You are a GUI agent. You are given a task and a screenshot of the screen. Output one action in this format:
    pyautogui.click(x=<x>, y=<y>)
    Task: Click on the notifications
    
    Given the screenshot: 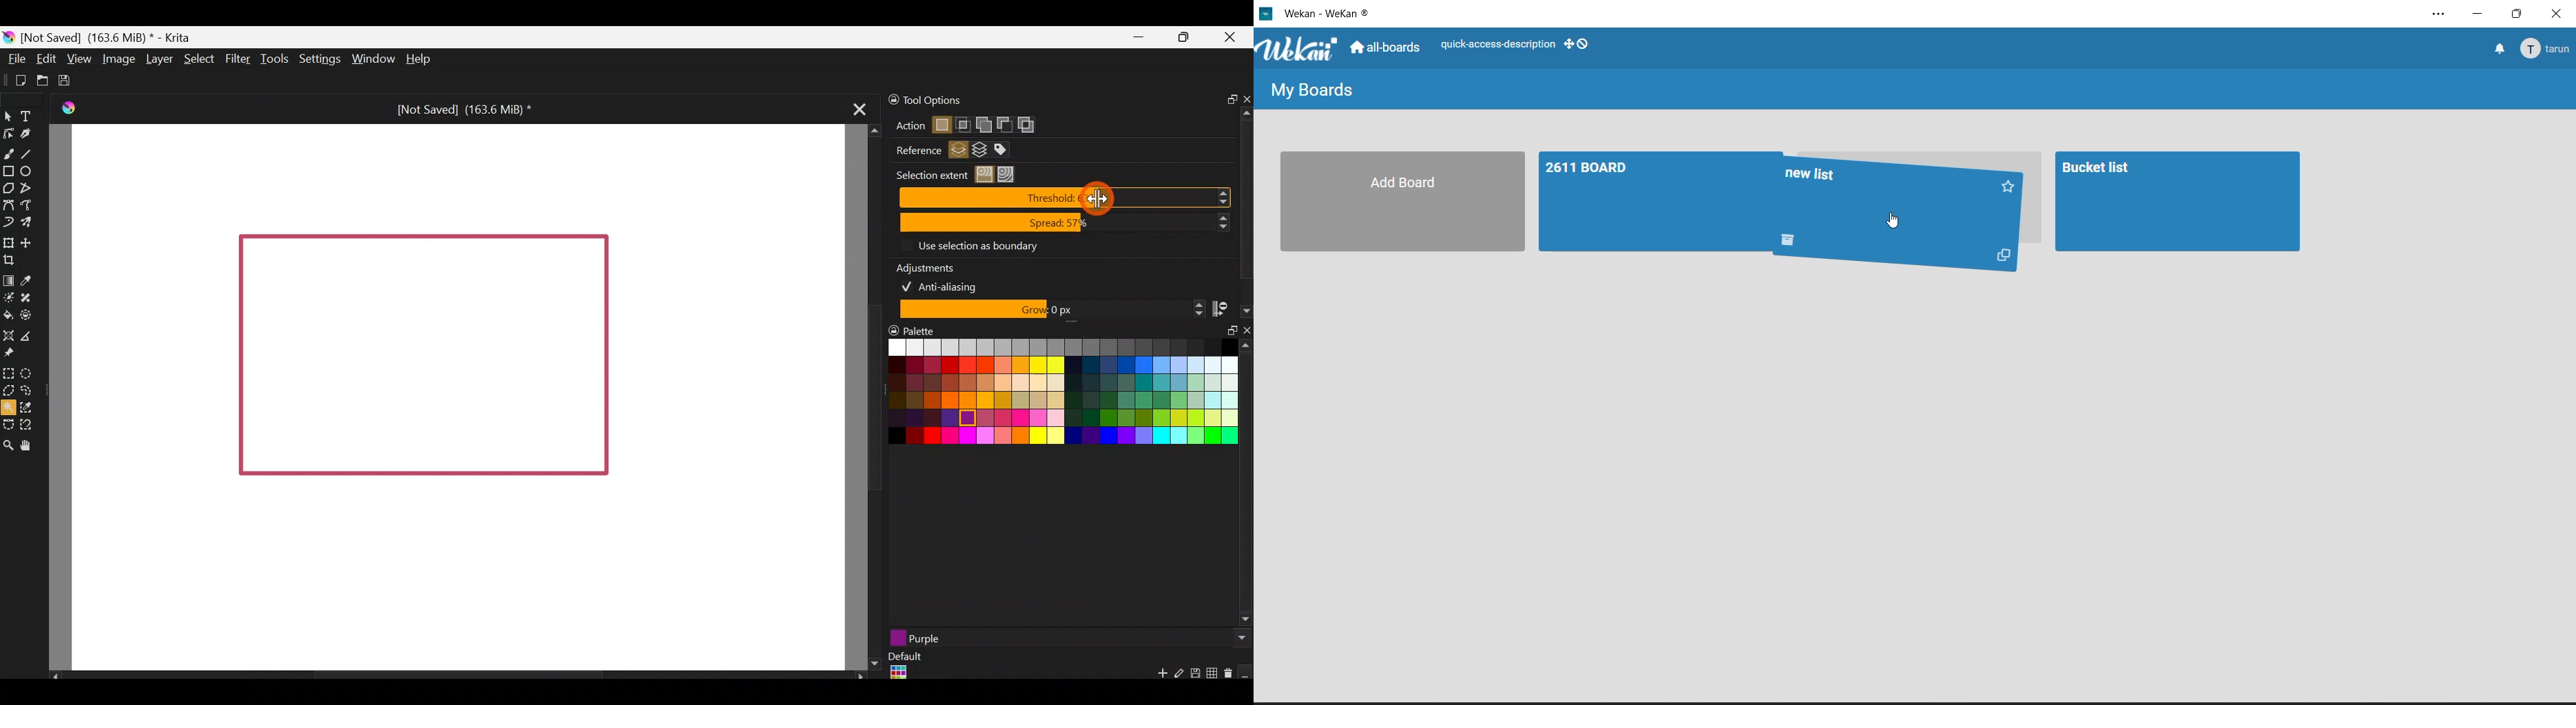 What is the action you would take?
    pyautogui.click(x=2498, y=48)
    